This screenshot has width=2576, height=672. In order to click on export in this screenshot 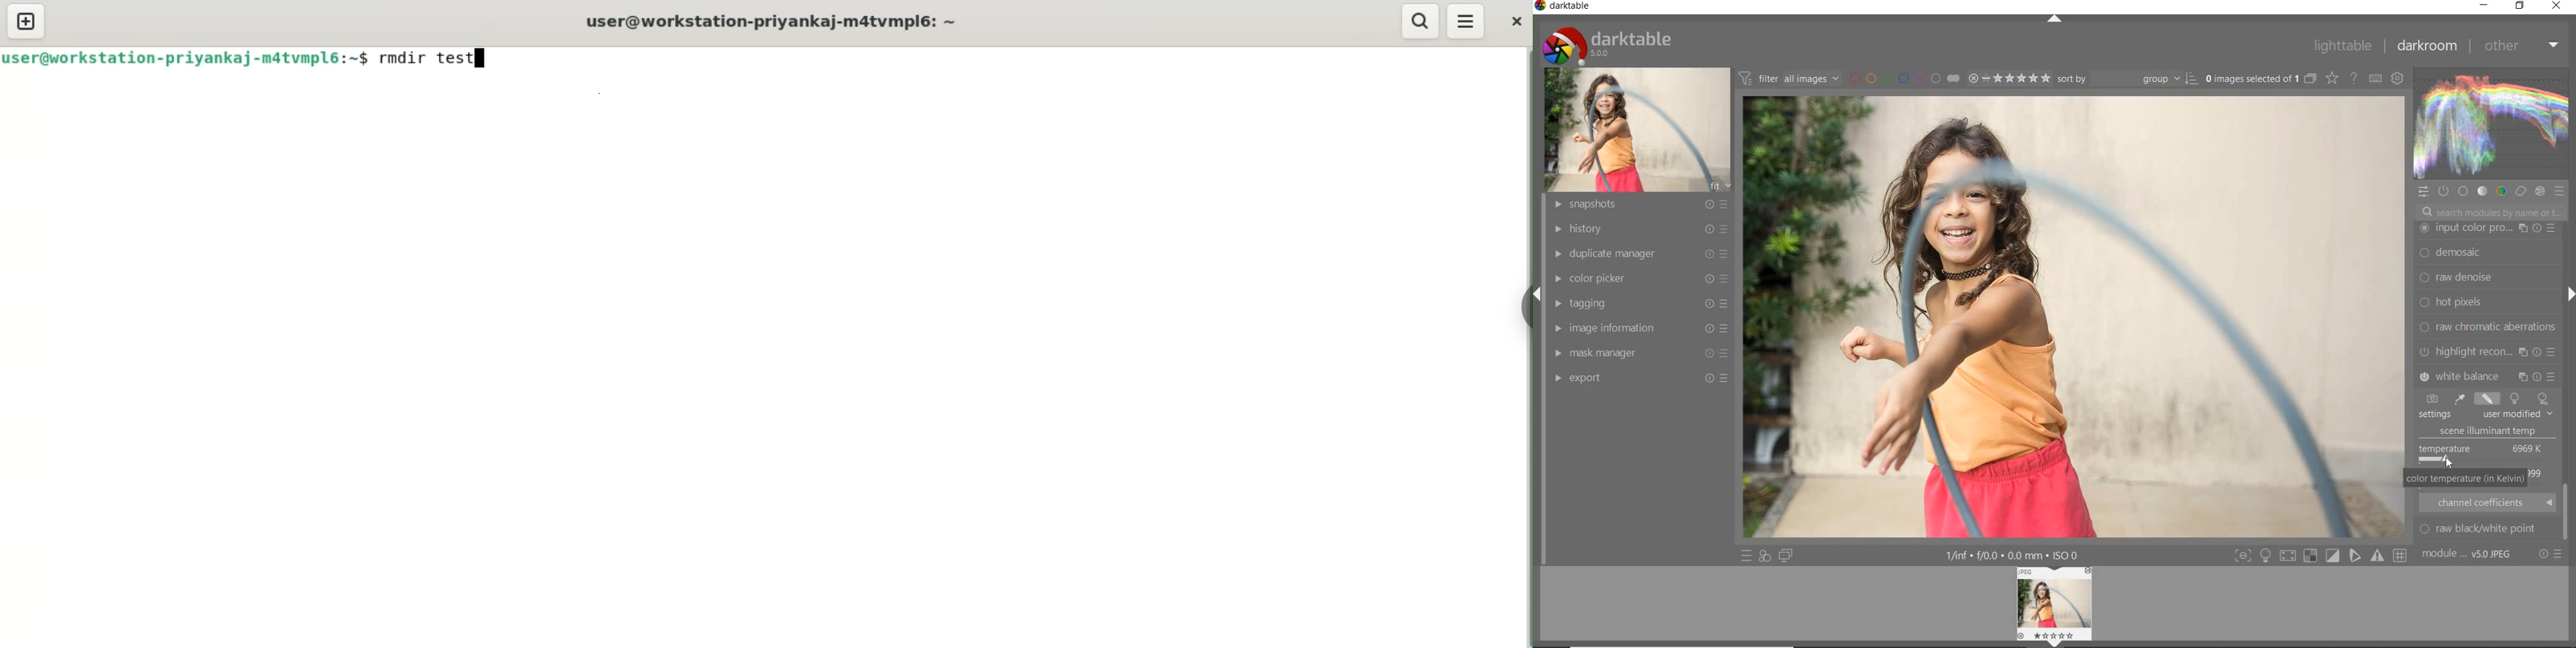, I will do `click(1640, 378)`.